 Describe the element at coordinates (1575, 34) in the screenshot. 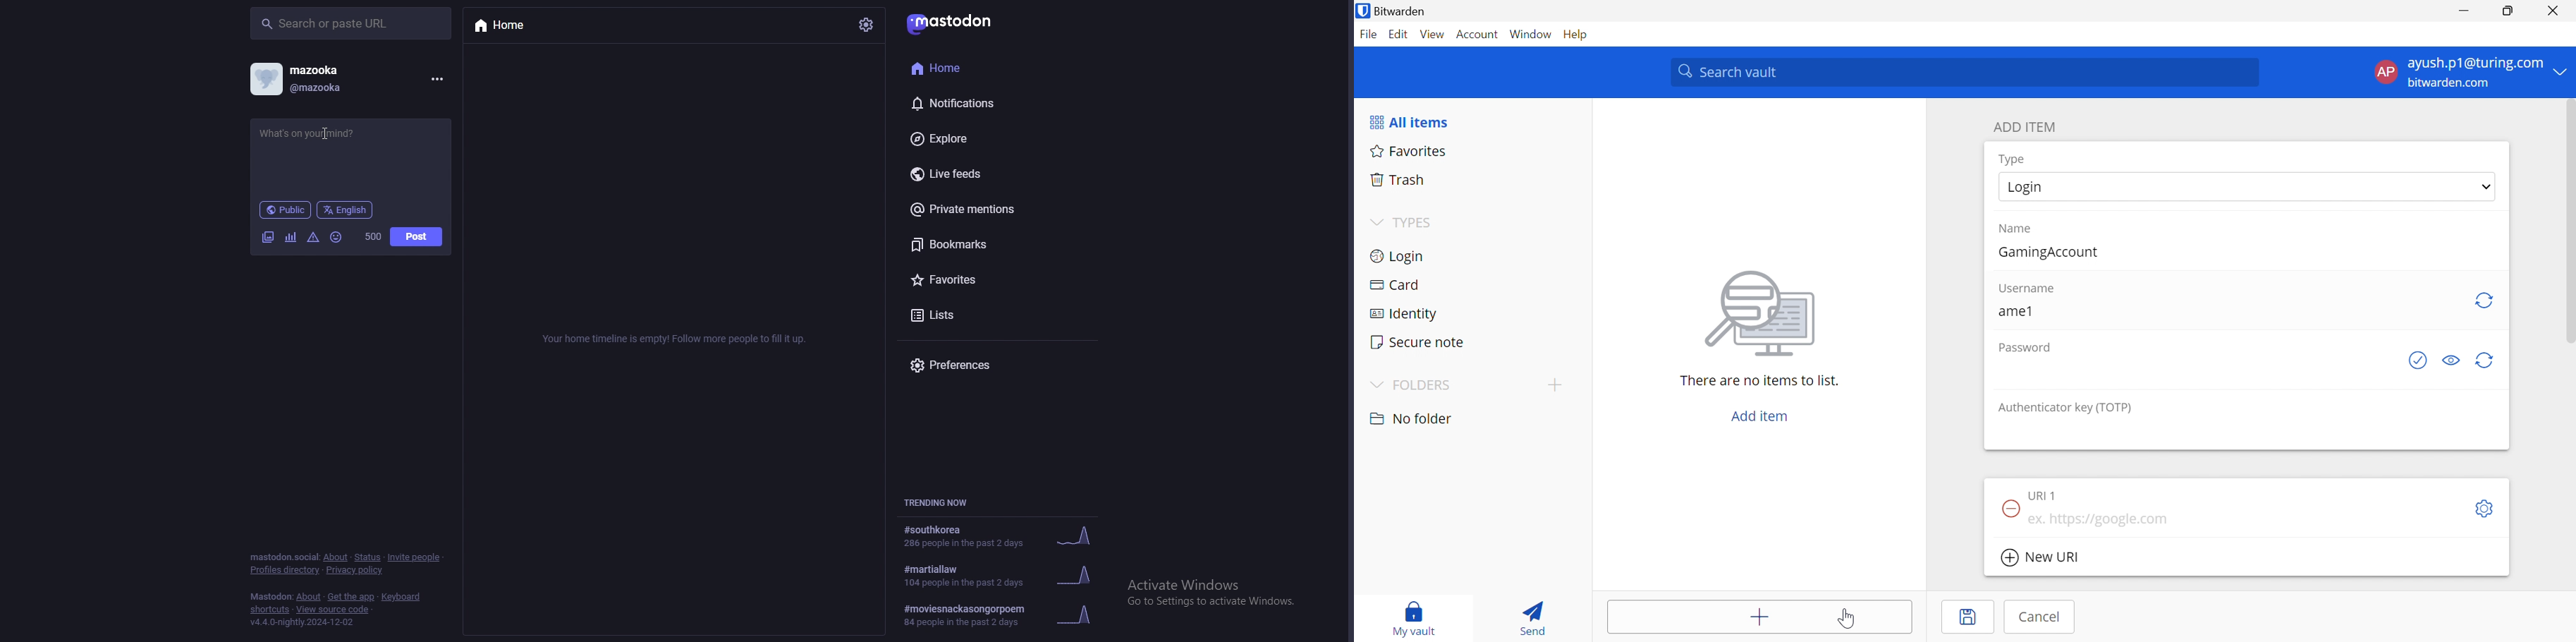

I see `Help` at that location.